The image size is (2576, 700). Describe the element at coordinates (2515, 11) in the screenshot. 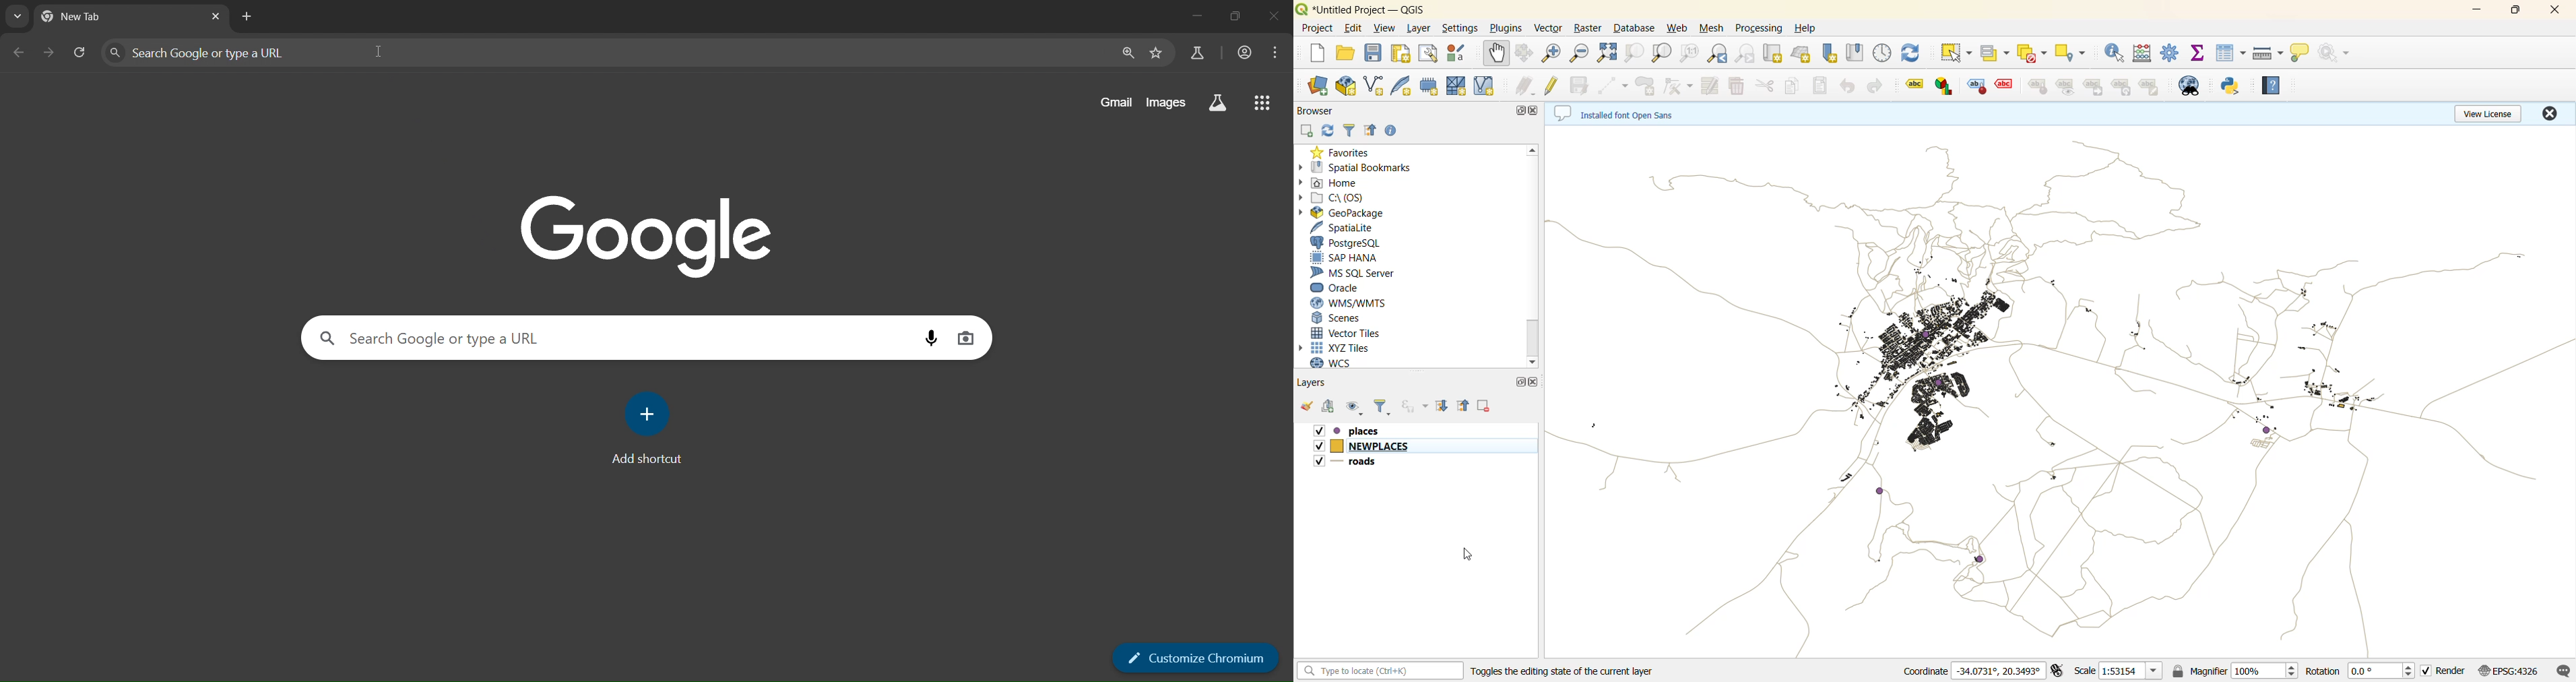

I see `maximize` at that location.